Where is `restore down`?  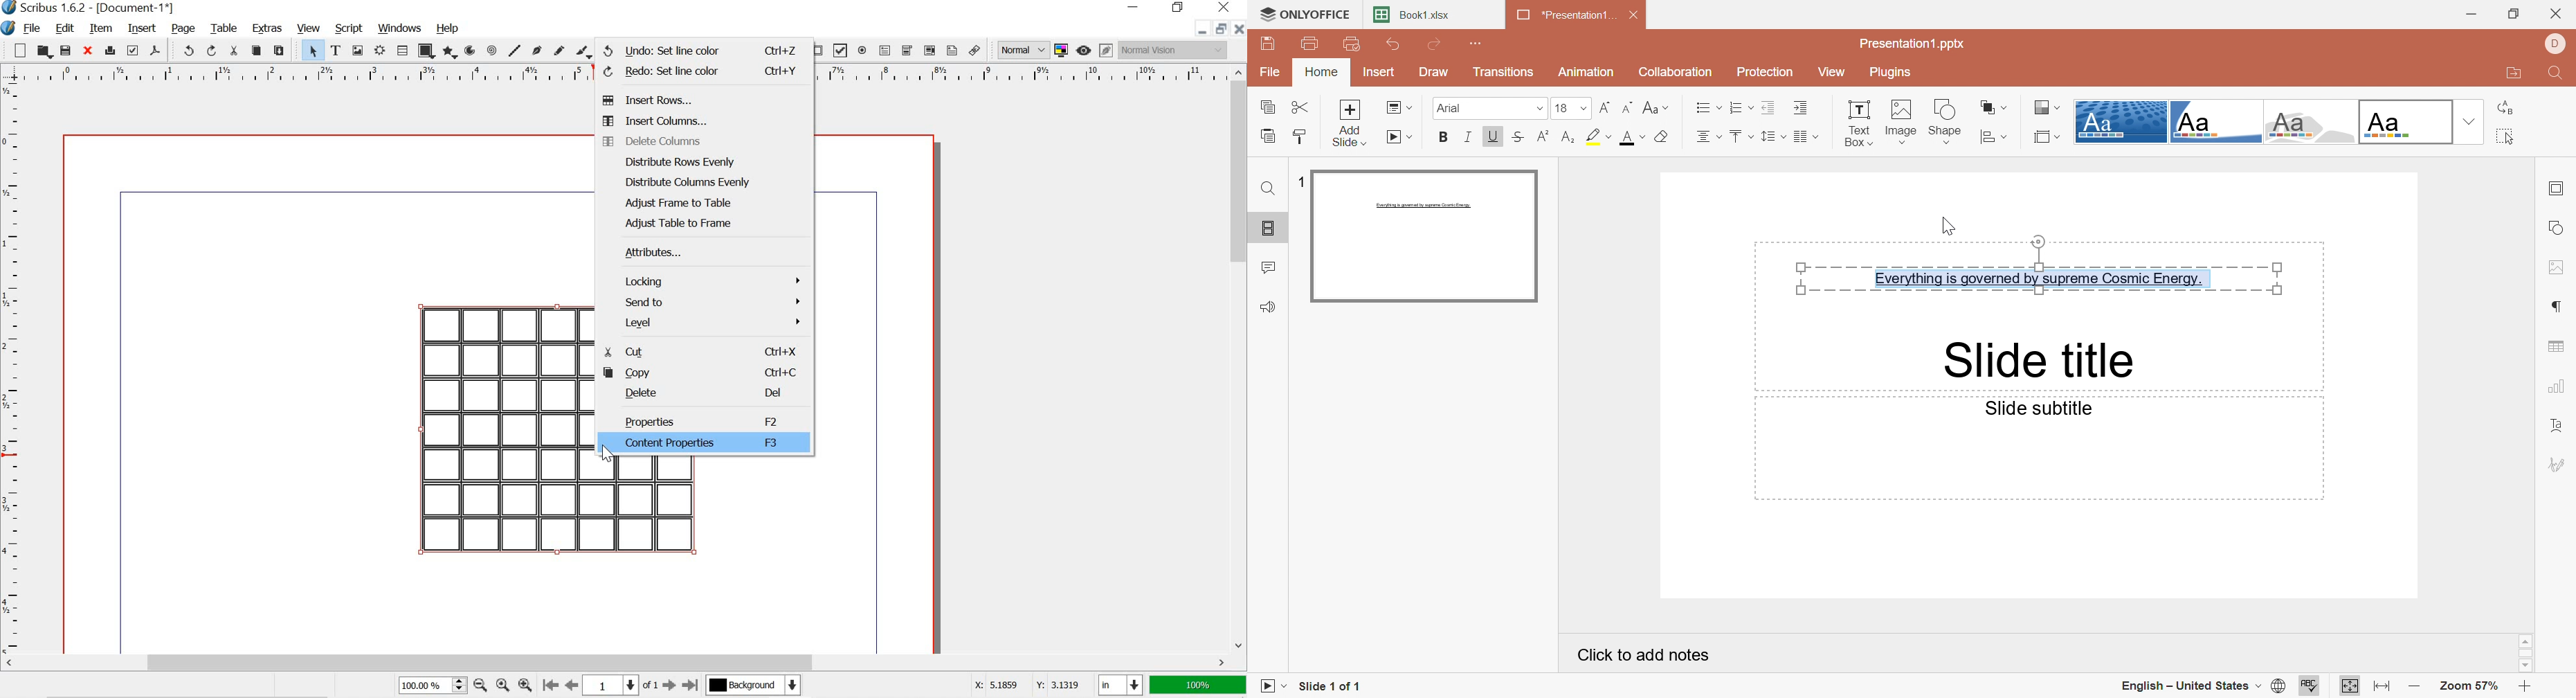
restore down is located at coordinates (1219, 27).